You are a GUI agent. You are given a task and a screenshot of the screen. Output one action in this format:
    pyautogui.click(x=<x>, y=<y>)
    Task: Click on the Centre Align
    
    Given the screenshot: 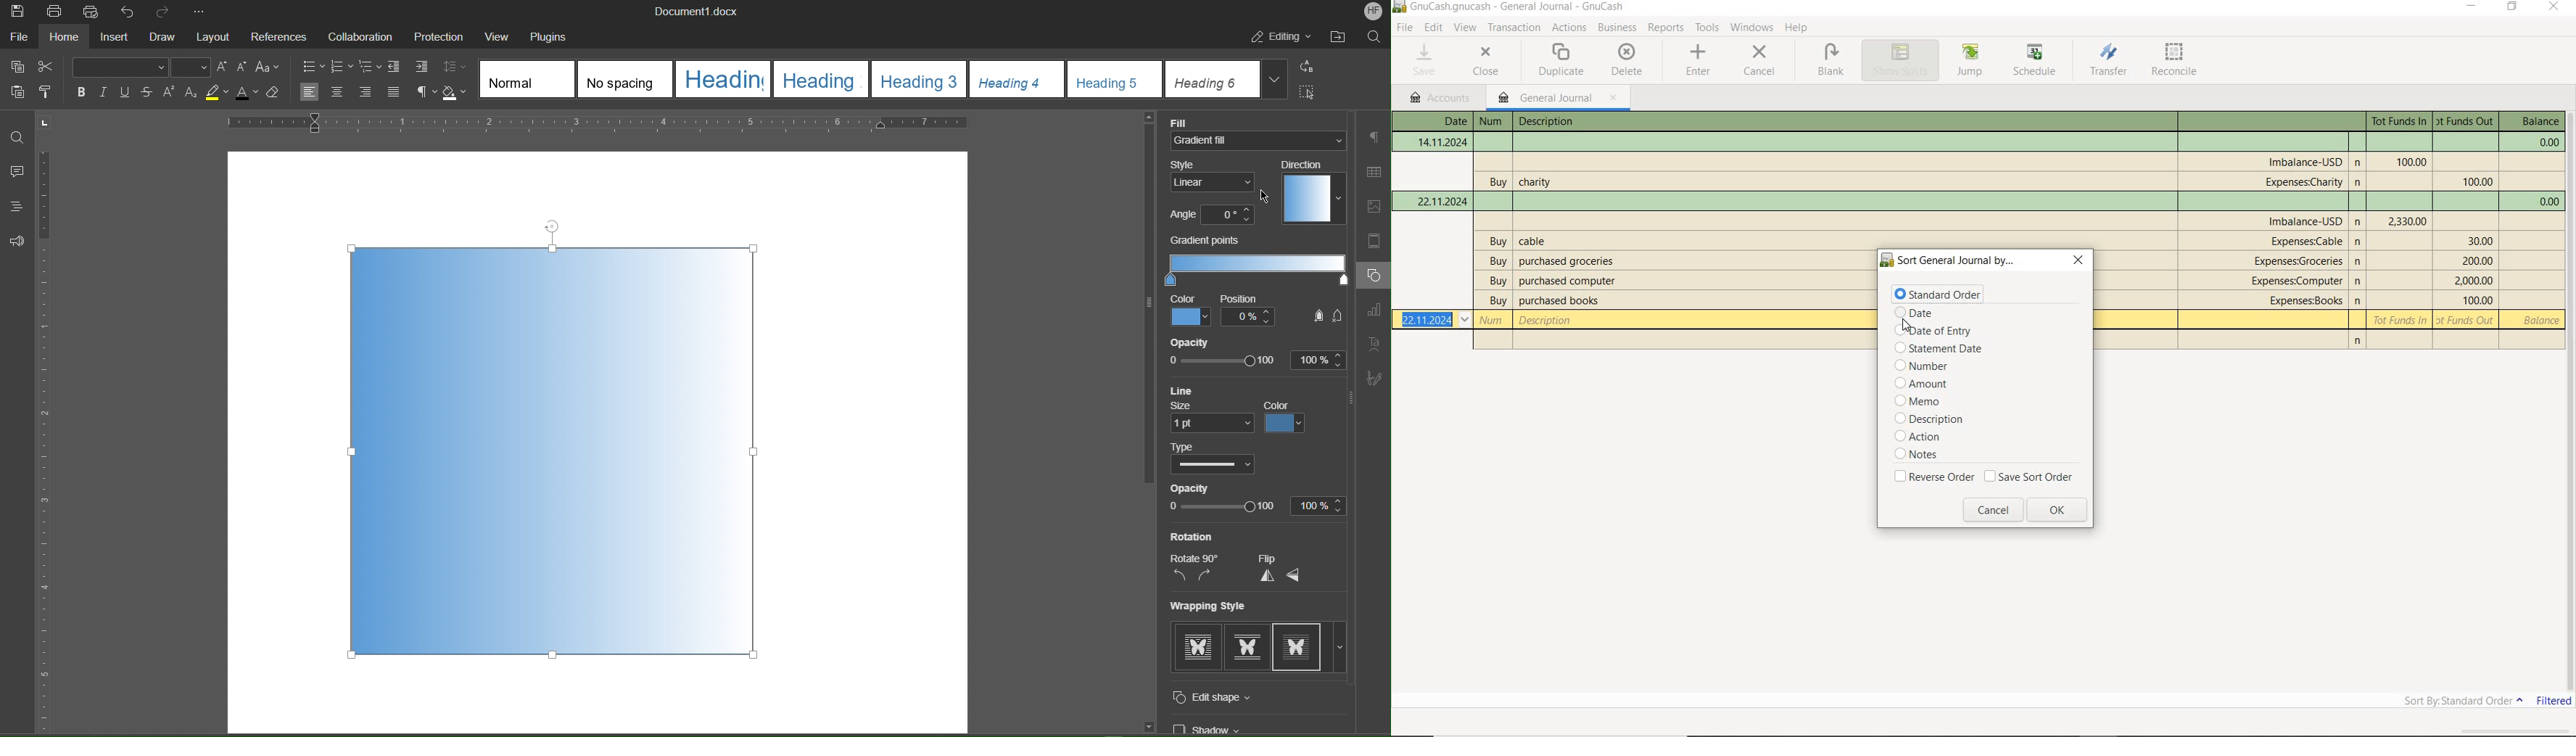 What is the action you would take?
    pyautogui.click(x=337, y=93)
    